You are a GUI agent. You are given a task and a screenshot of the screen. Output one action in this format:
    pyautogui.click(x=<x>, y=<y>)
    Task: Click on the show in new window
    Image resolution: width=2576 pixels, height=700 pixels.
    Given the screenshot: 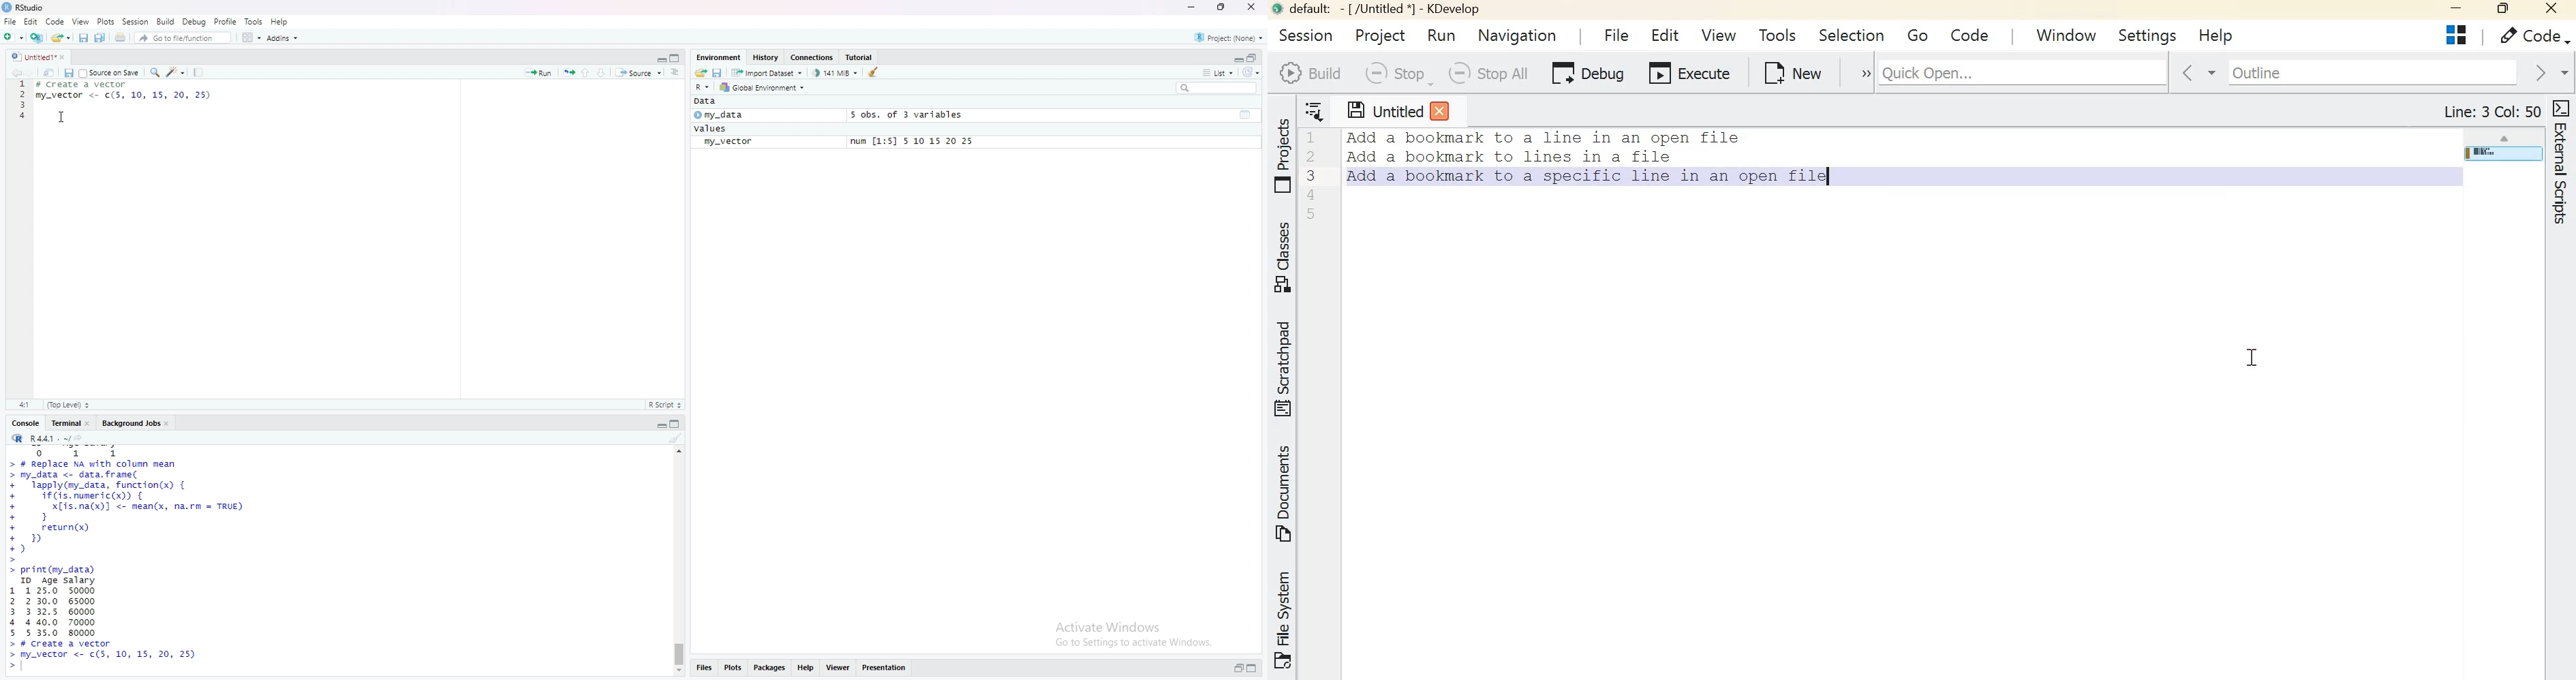 What is the action you would take?
    pyautogui.click(x=50, y=73)
    